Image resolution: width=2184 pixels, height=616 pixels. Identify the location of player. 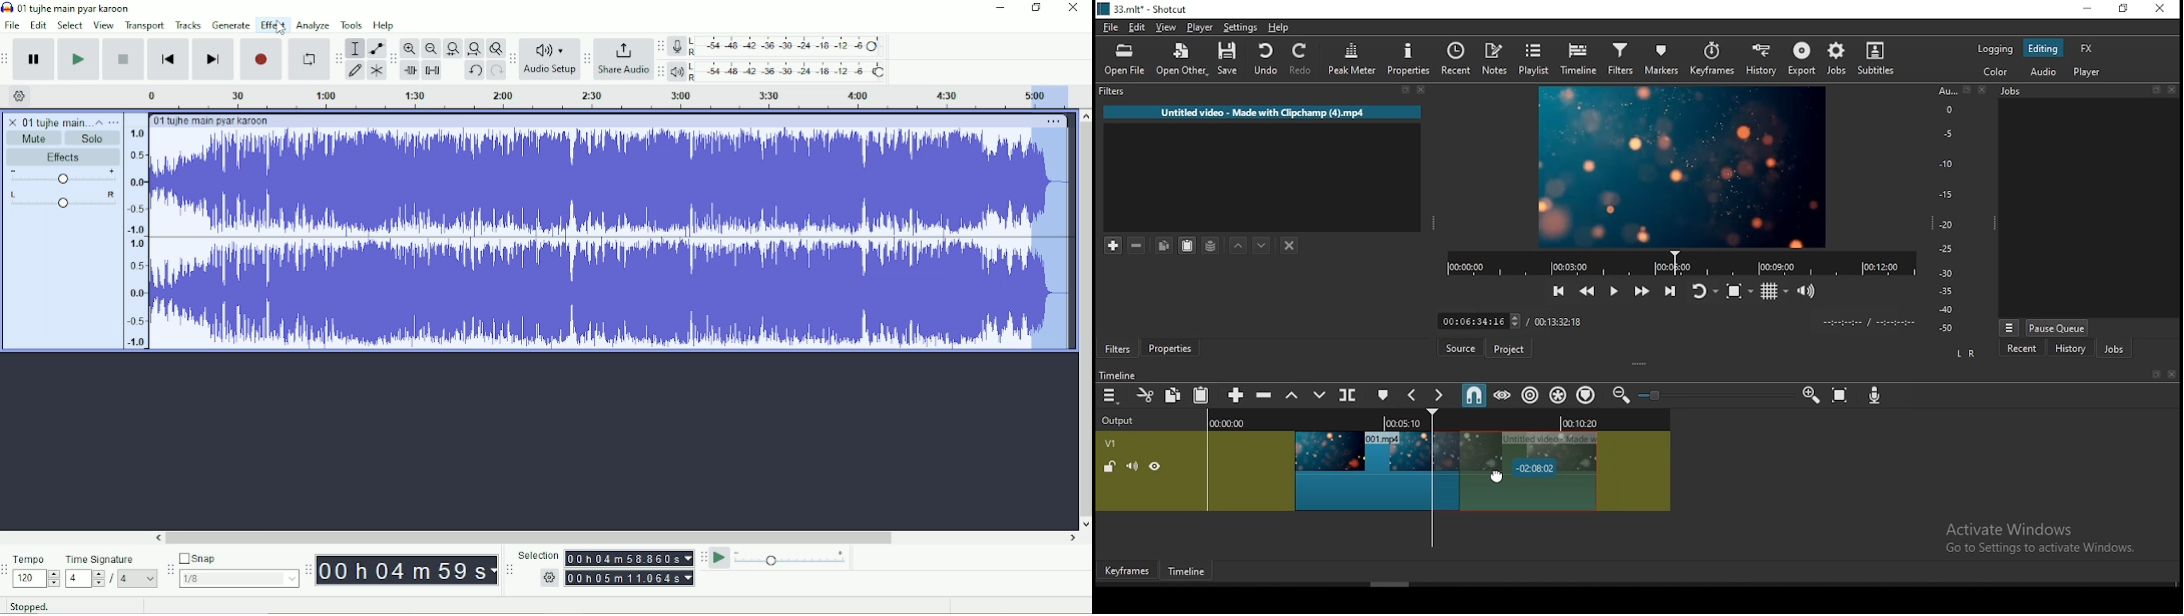
(2088, 73).